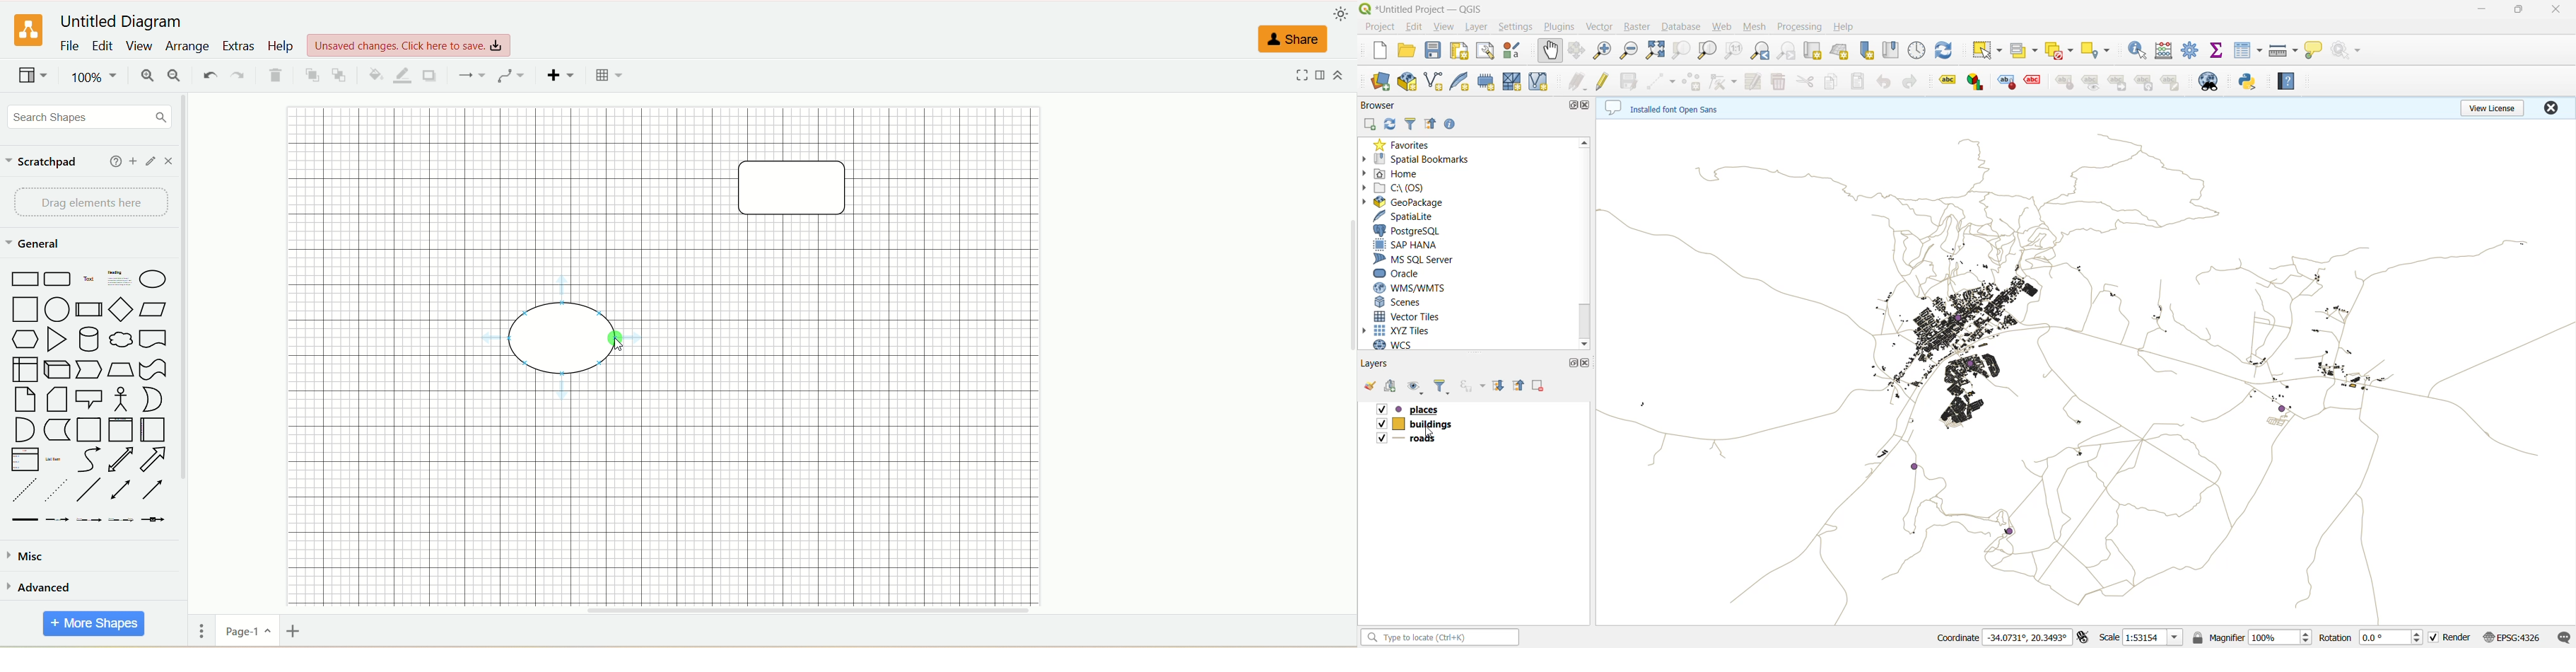 Image resolution: width=2576 pixels, height=672 pixels. I want to click on select location, so click(2094, 48).